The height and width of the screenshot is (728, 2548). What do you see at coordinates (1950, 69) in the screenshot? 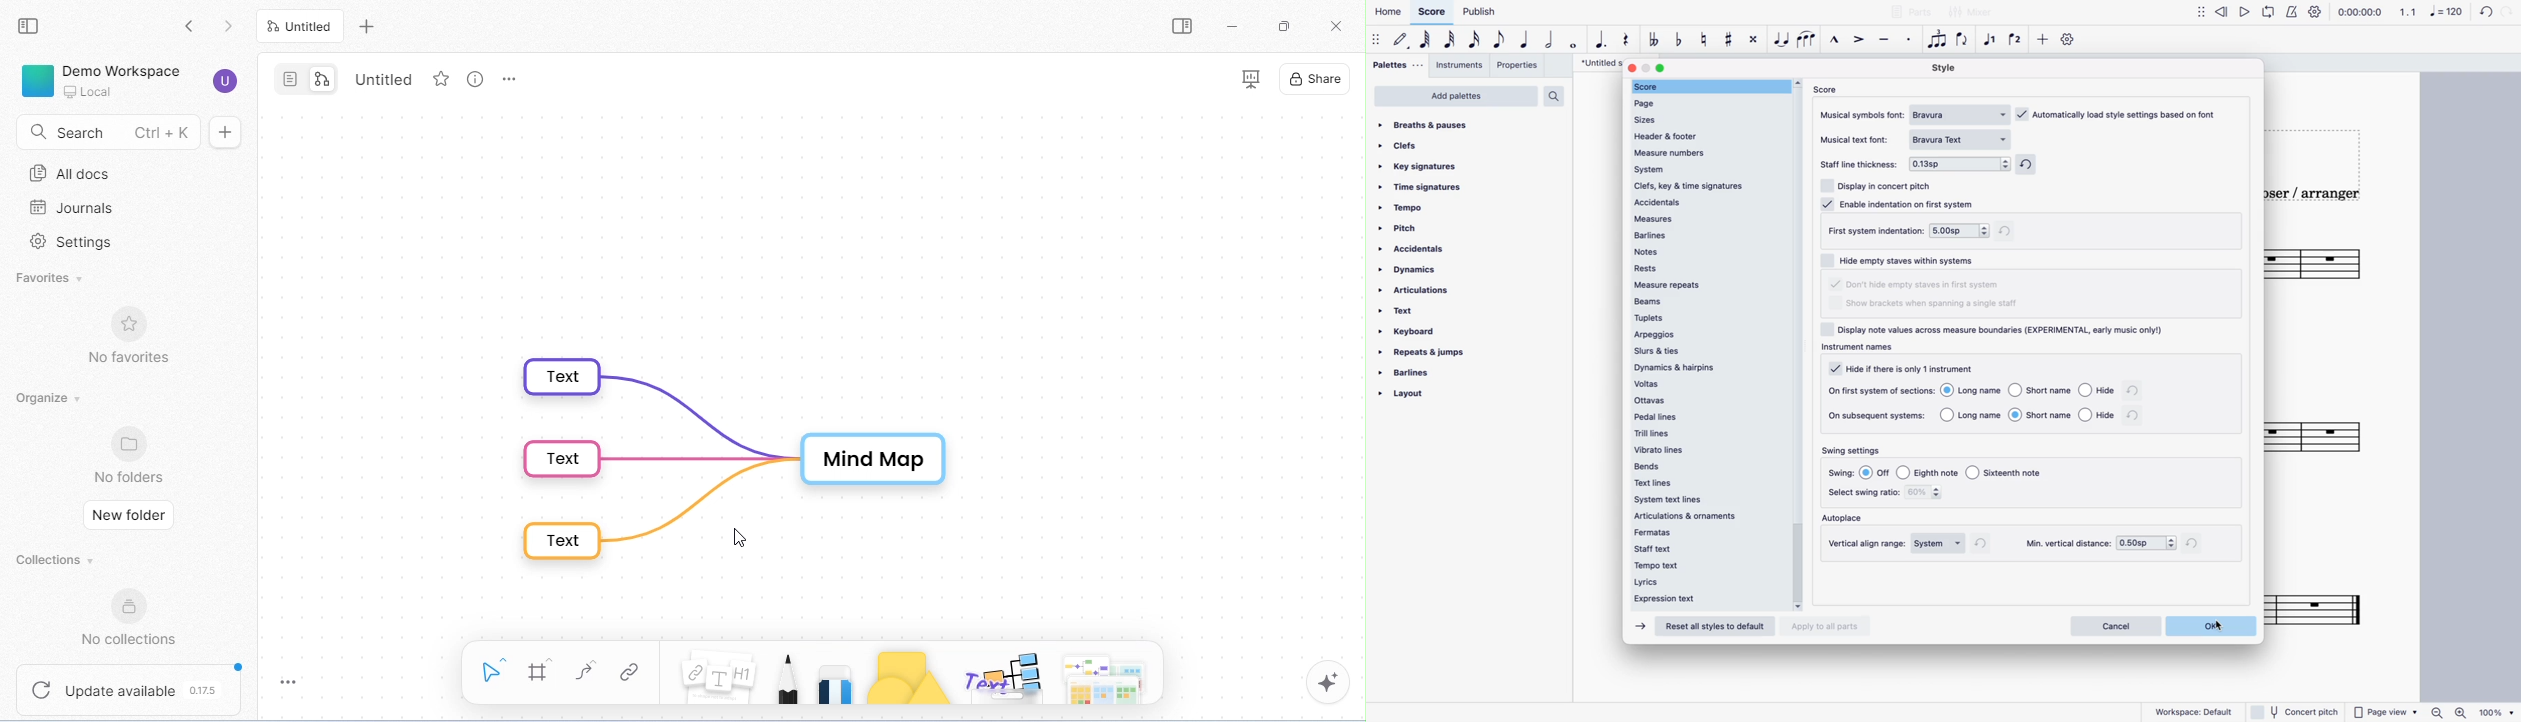
I see `style` at bounding box center [1950, 69].